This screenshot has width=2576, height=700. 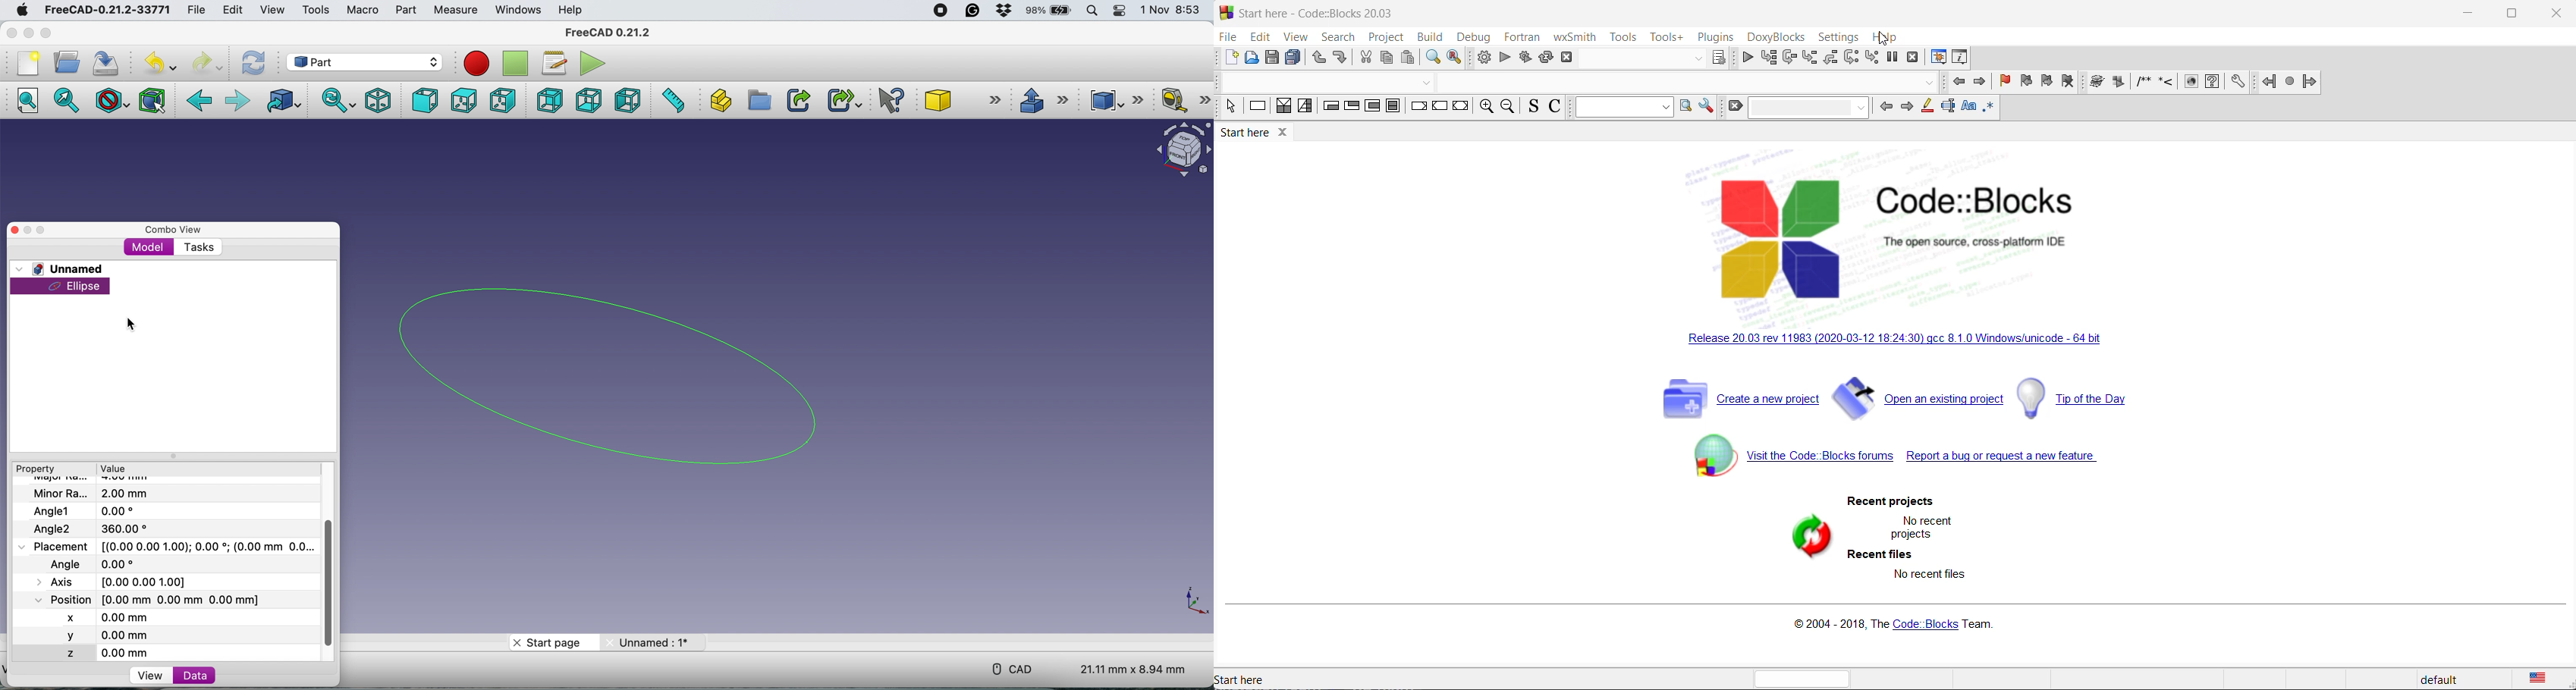 I want to click on freecad, so click(x=607, y=33).